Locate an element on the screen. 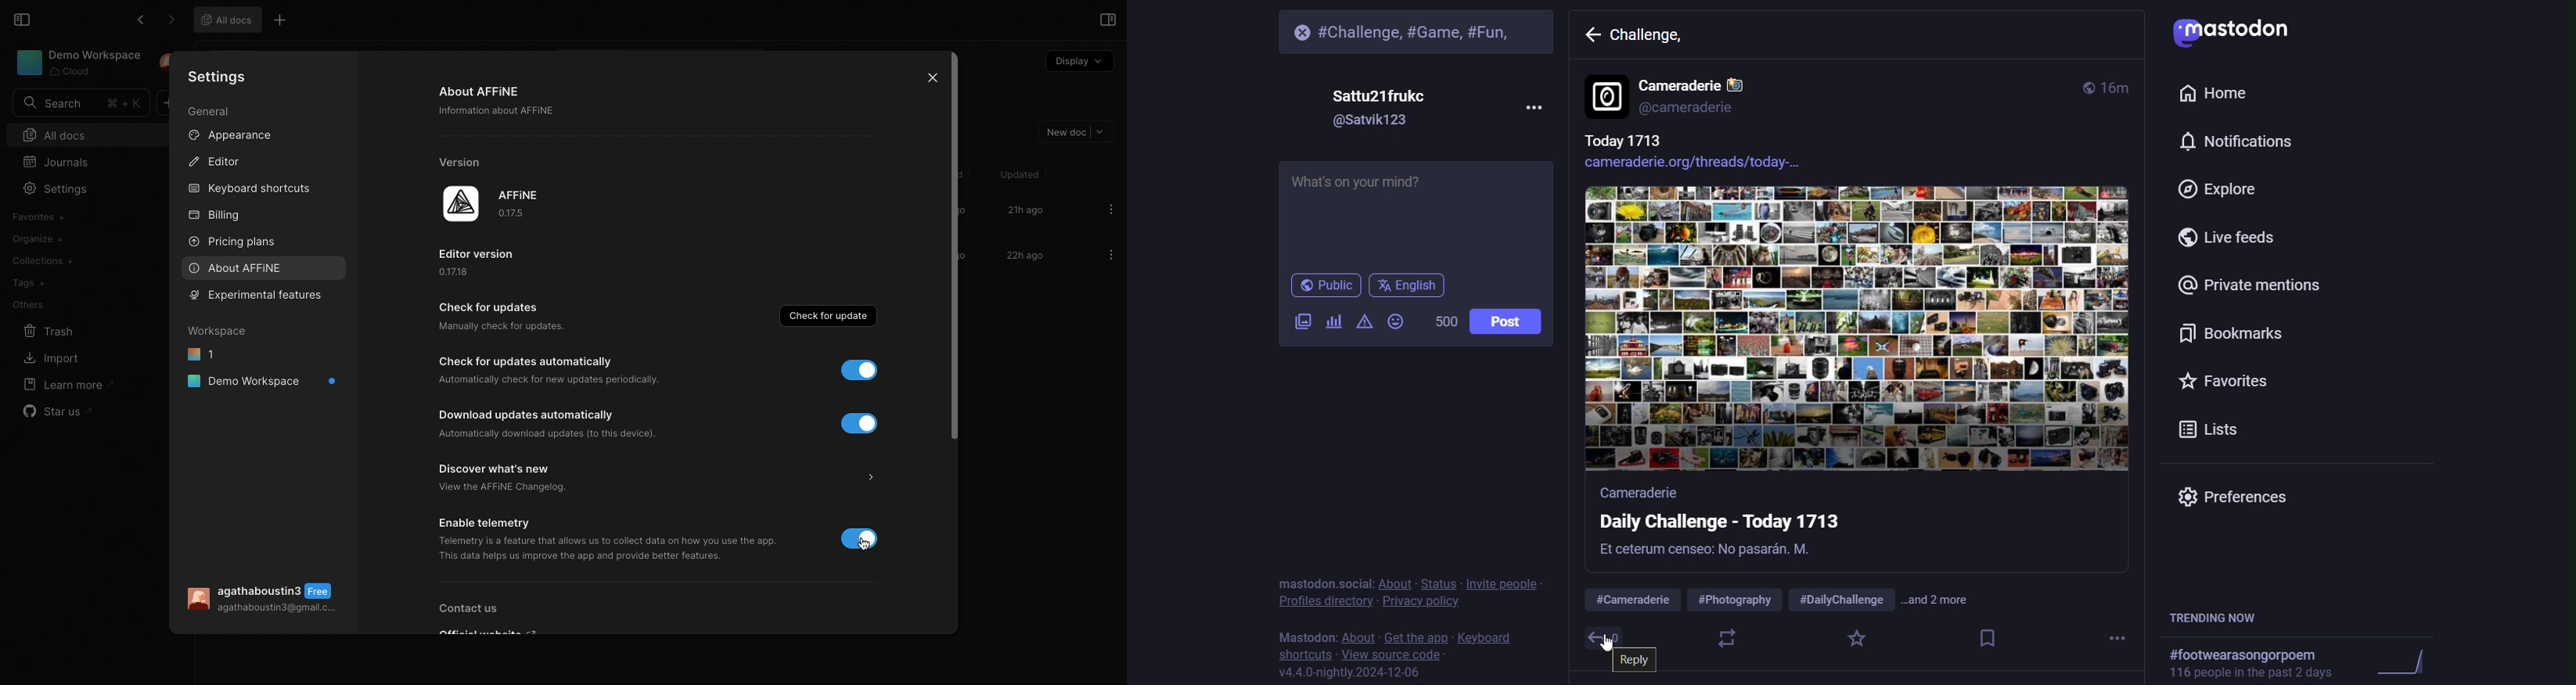 This screenshot has width=2576, height=700. Settings is located at coordinates (54, 188).